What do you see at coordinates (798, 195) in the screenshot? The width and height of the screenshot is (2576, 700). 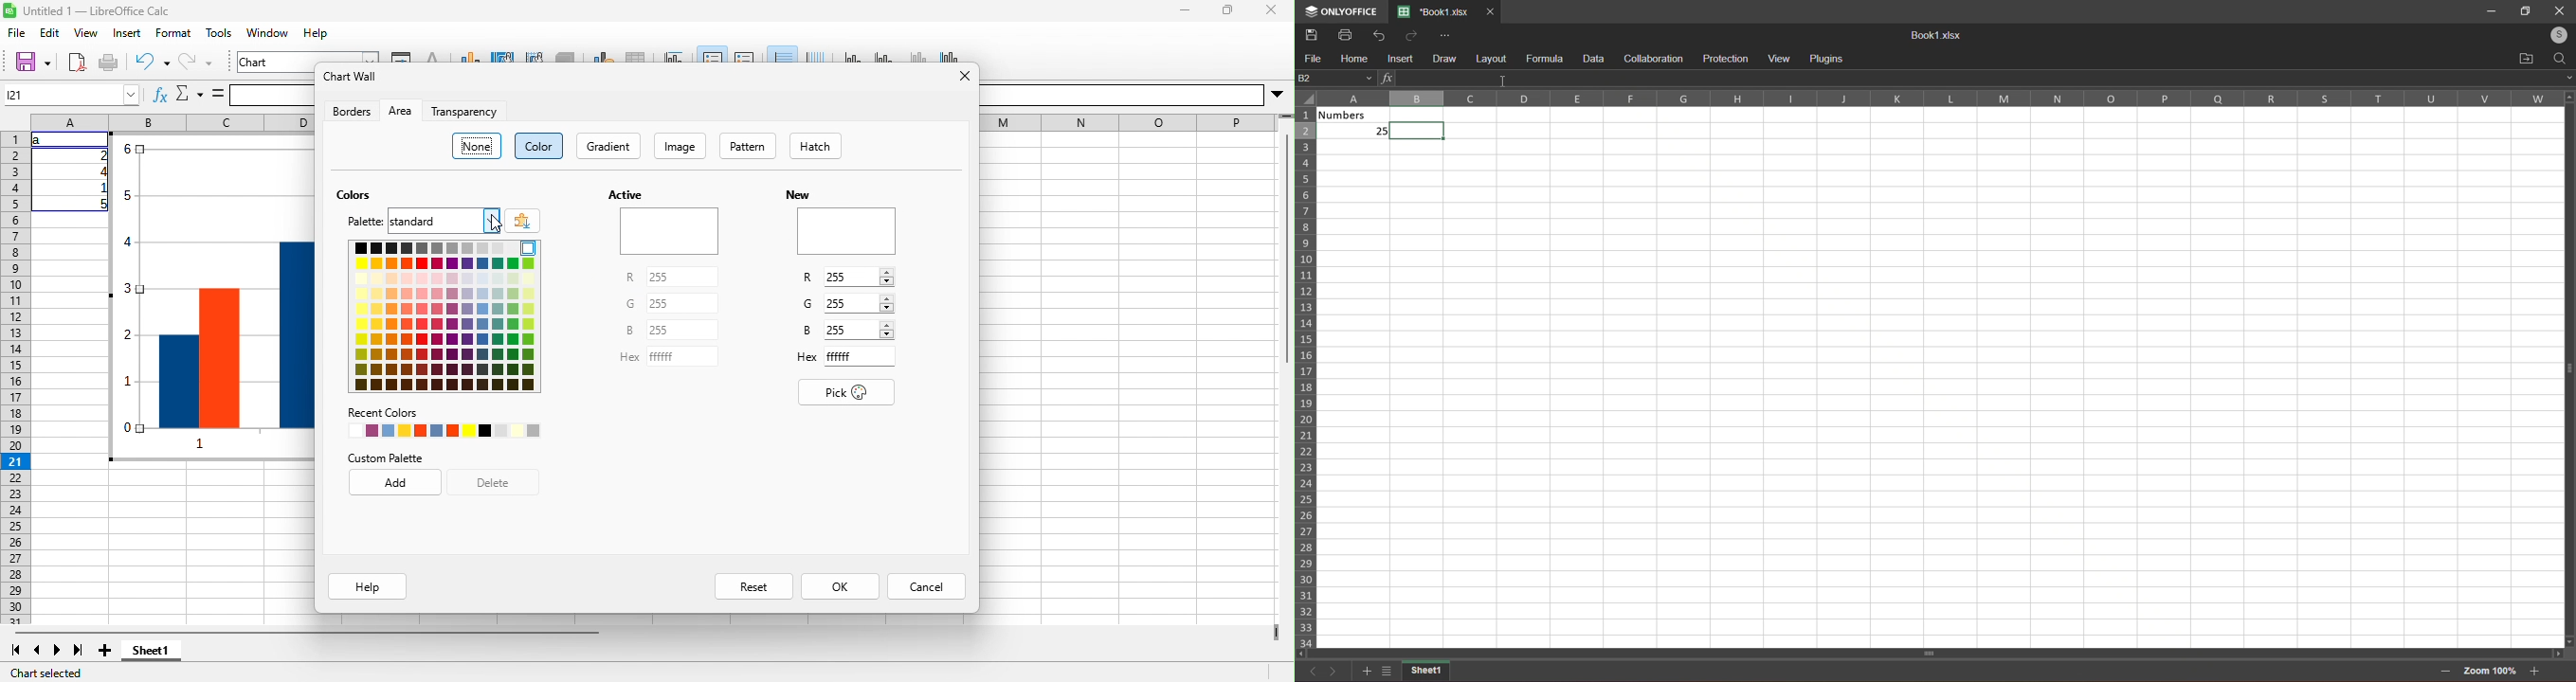 I see `New` at bounding box center [798, 195].